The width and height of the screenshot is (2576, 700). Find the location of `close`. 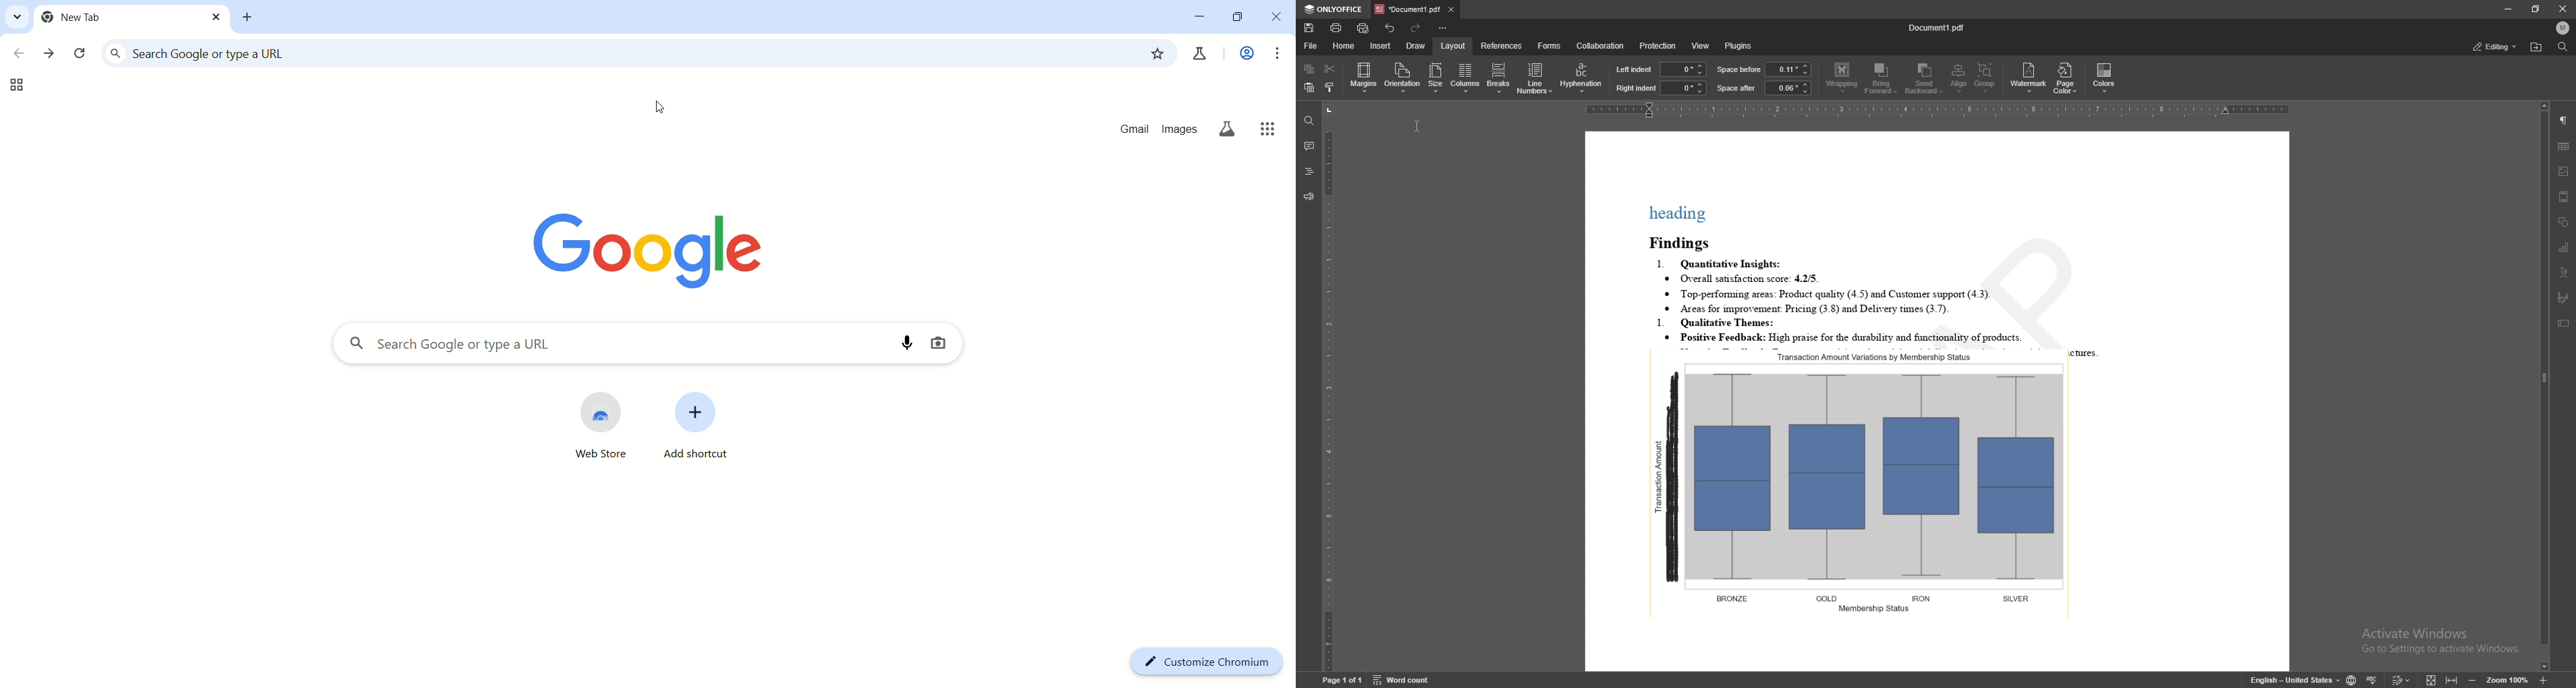

close is located at coordinates (2560, 9).